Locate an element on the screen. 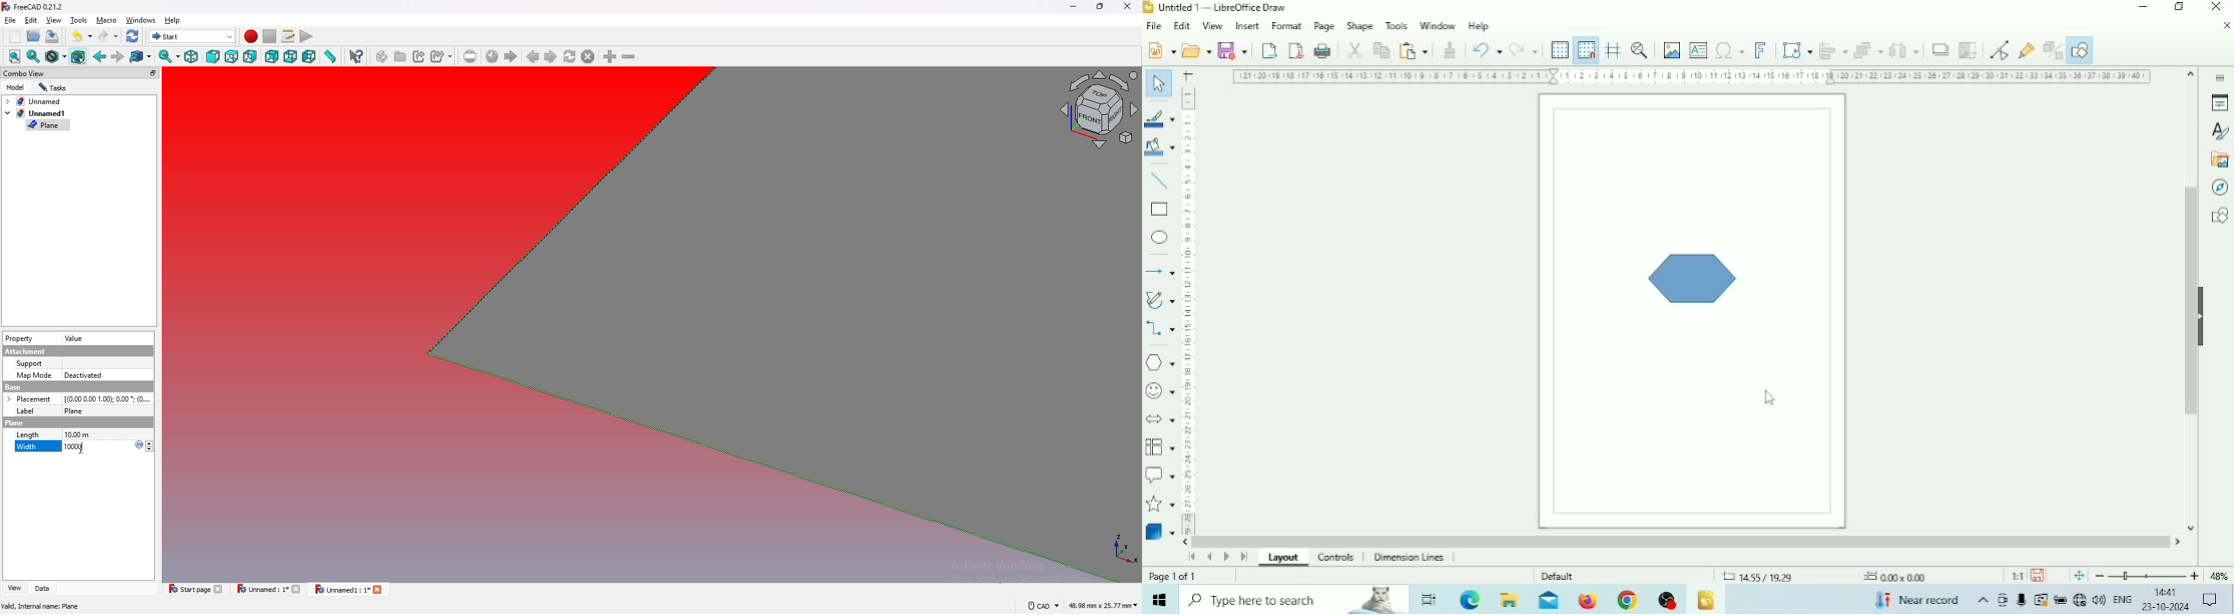  forward is located at coordinates (118, 57).